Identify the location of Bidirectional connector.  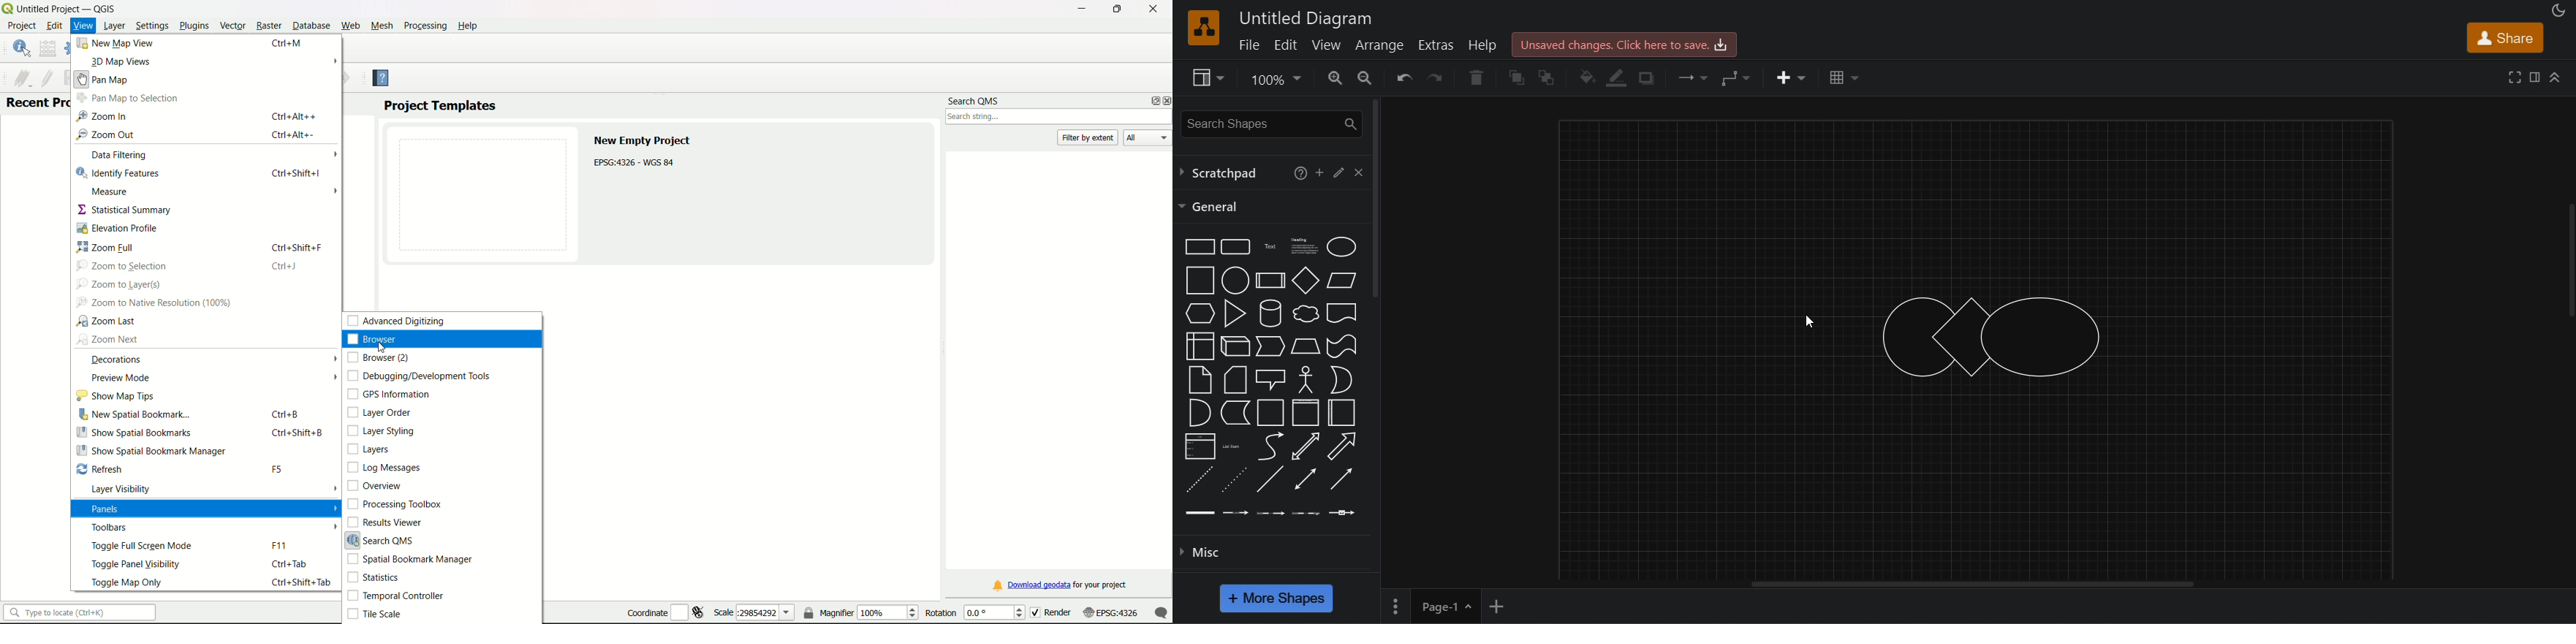
(1306, 479).